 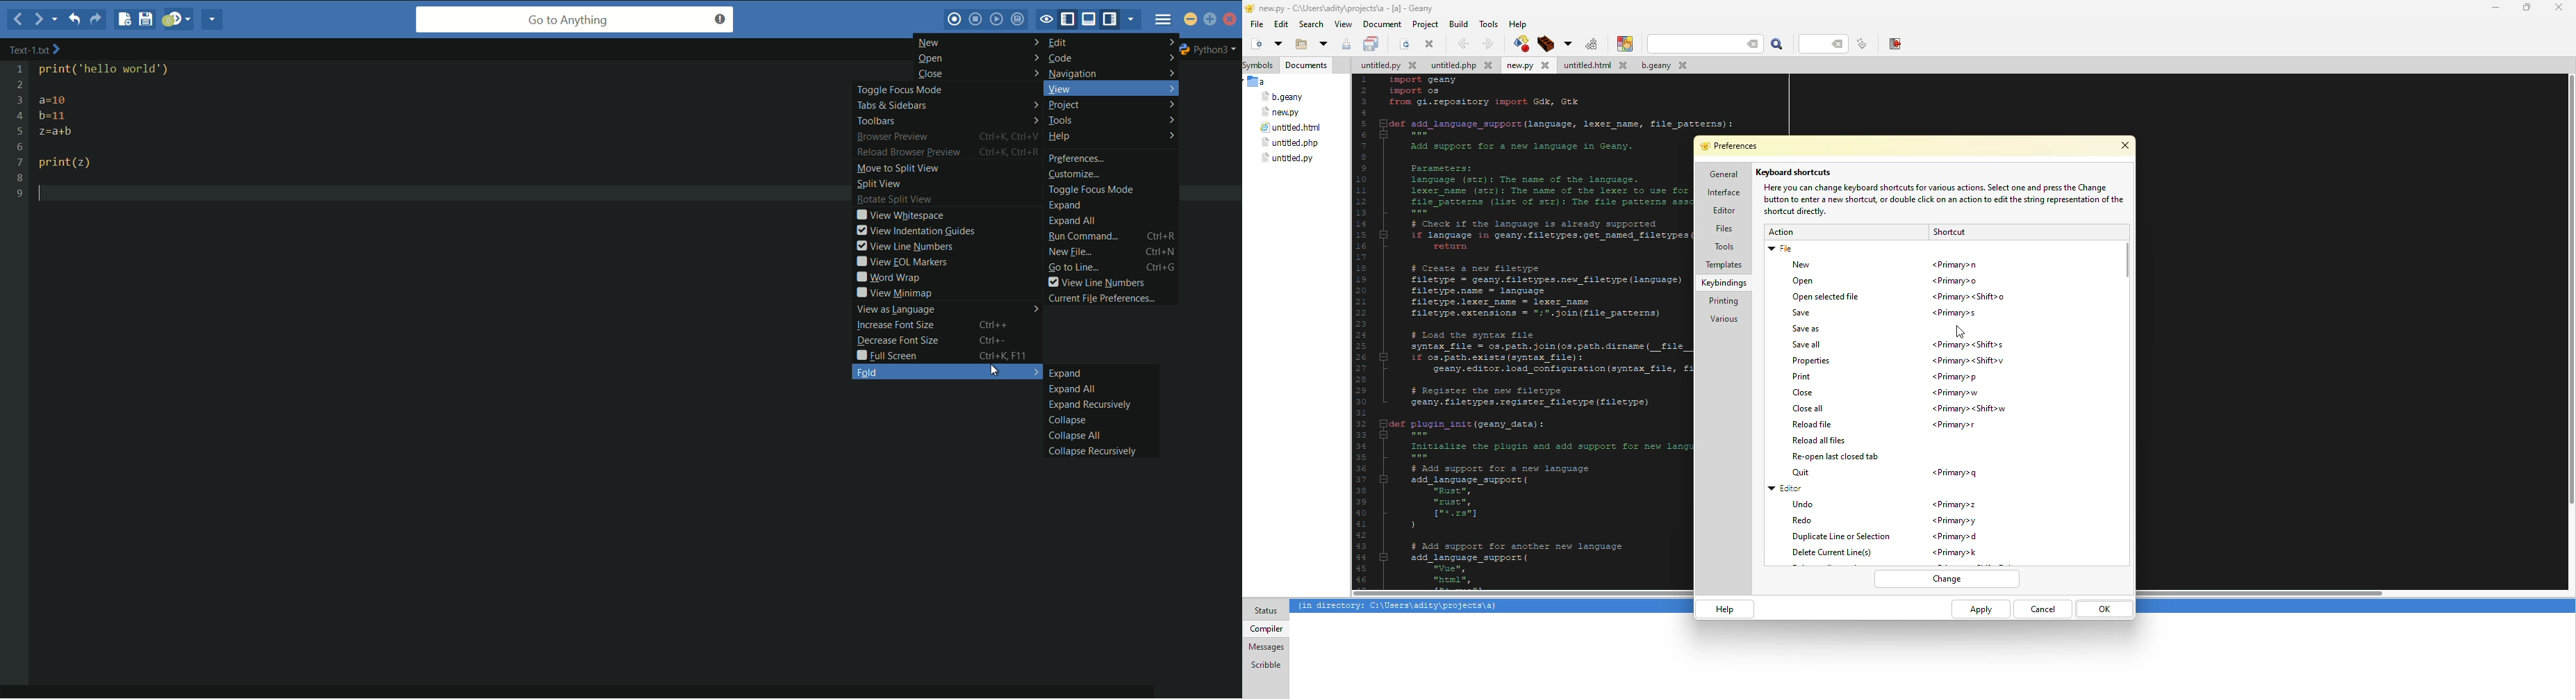 I want to click on new file, so click(x=122, y=19).